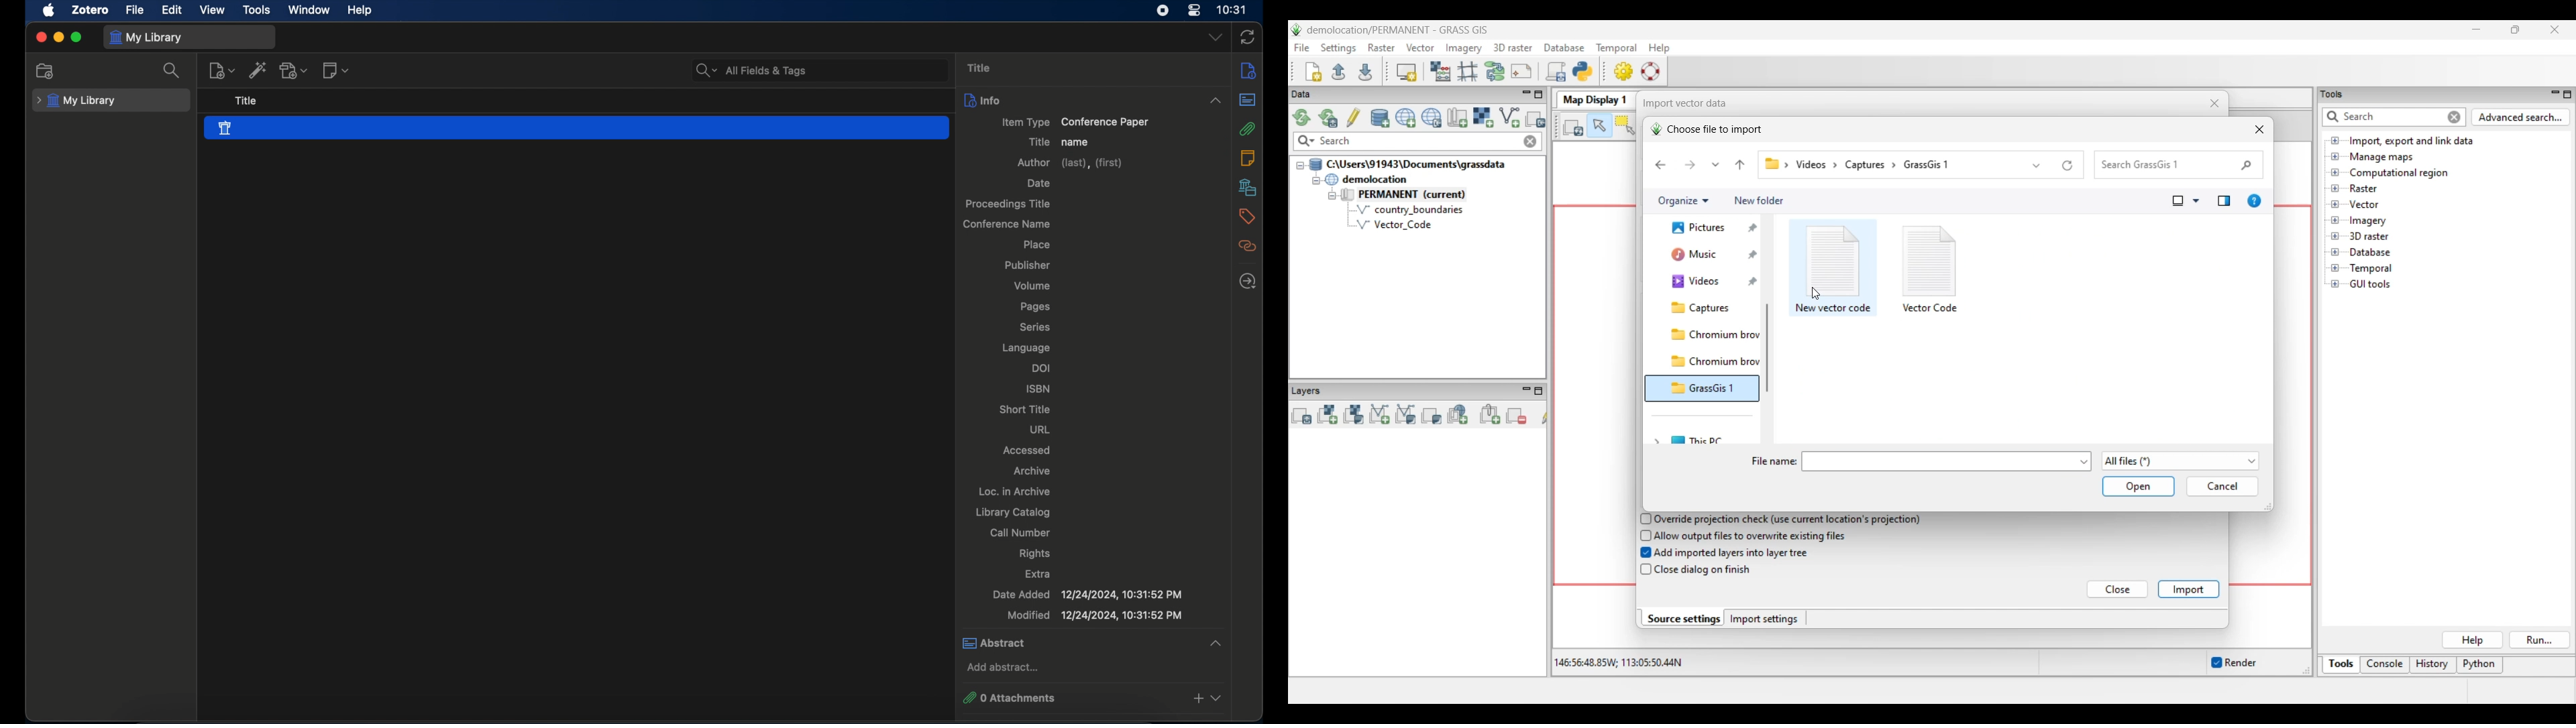 The width and height of the screenshot is (2576, 728). Describe the element at coordinates (1005, 668) in the screenshot. I see `add abstract` at that location.